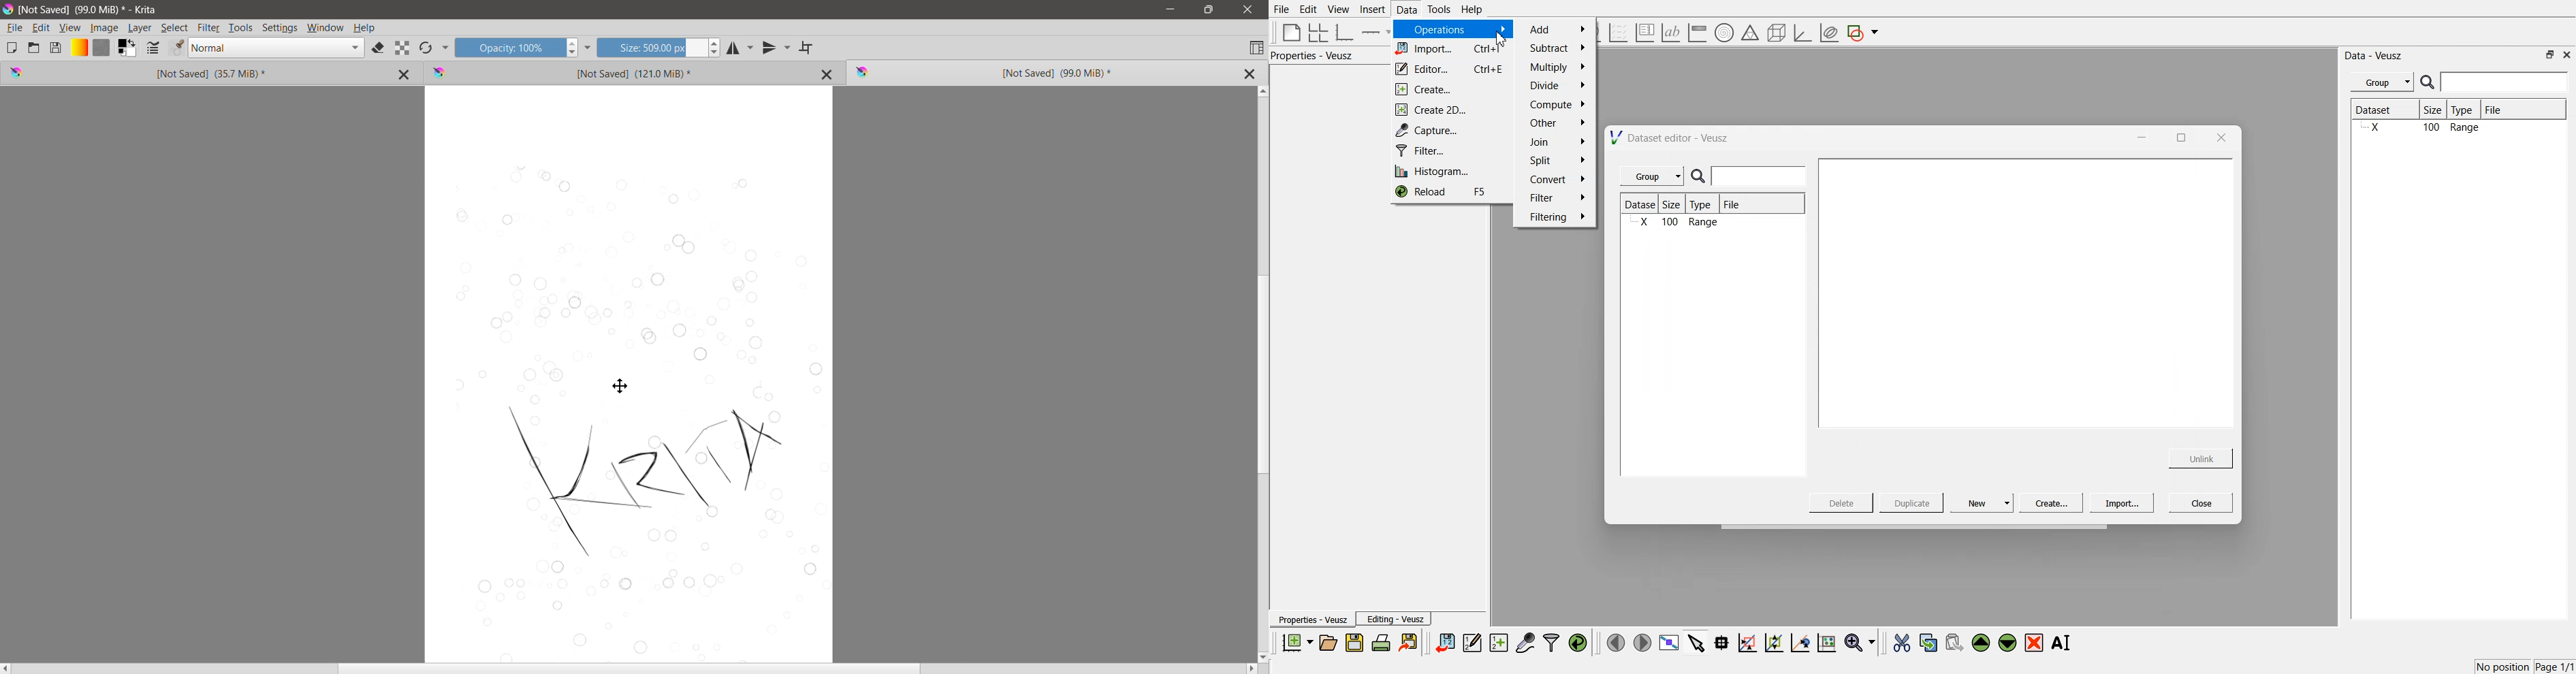  What do you see at coordinates (1747, 641) in the screenshot?
I see `draw a rectangle on zoom graph axes` at bounding box center [1747, 641].